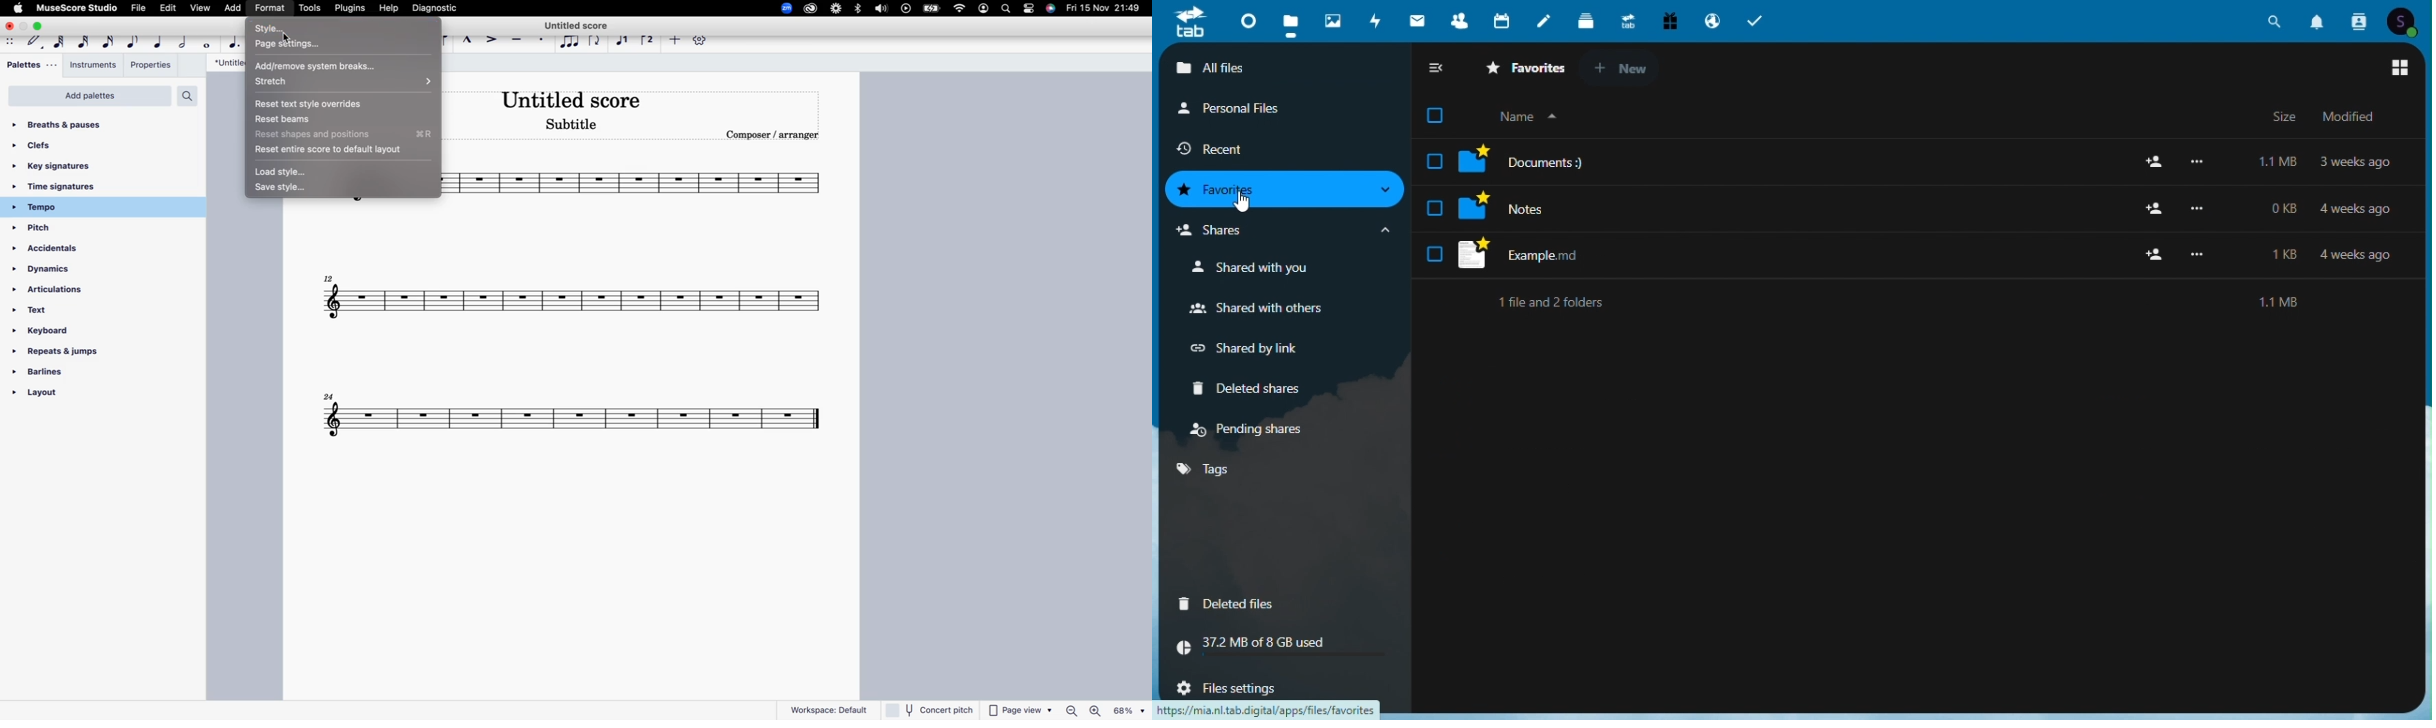 The width and height of the screenshot is (2436, 728). I want to click on Favourites, so click(1287, 190).